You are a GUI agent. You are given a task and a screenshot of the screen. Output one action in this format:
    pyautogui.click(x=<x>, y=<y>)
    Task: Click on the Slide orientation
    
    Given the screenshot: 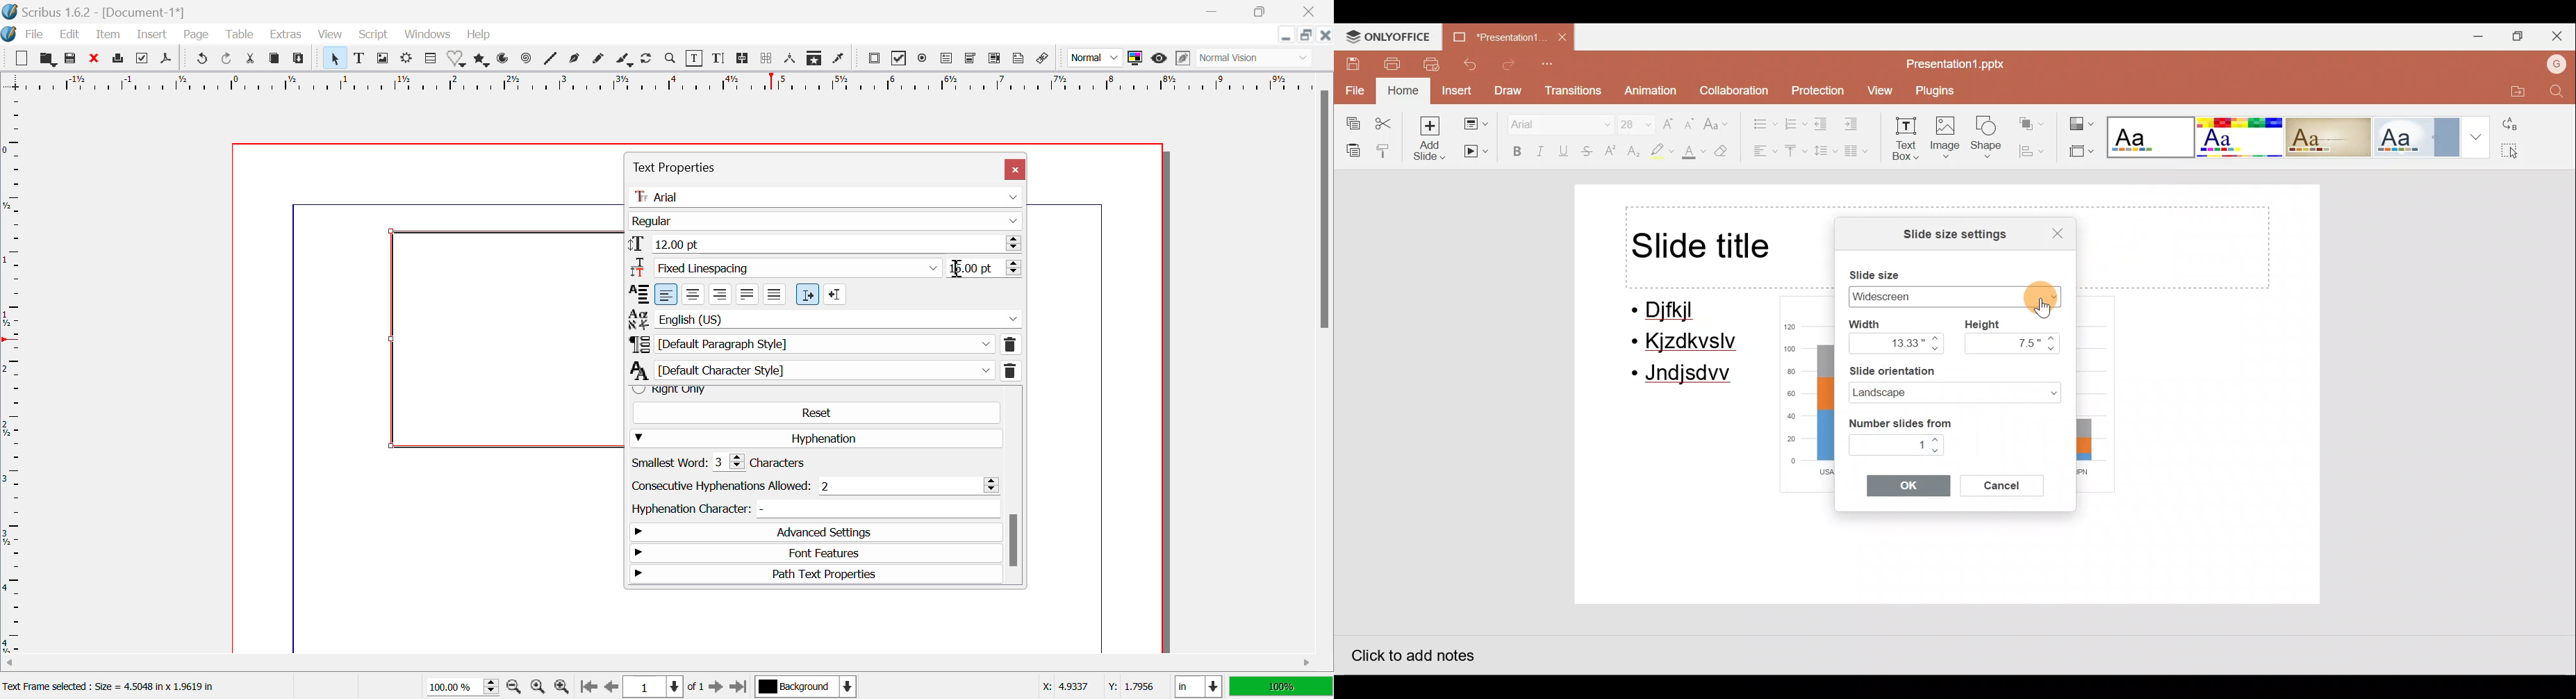 What is the action you would take?
    pyautogui.click(x=1929, y=371)
    